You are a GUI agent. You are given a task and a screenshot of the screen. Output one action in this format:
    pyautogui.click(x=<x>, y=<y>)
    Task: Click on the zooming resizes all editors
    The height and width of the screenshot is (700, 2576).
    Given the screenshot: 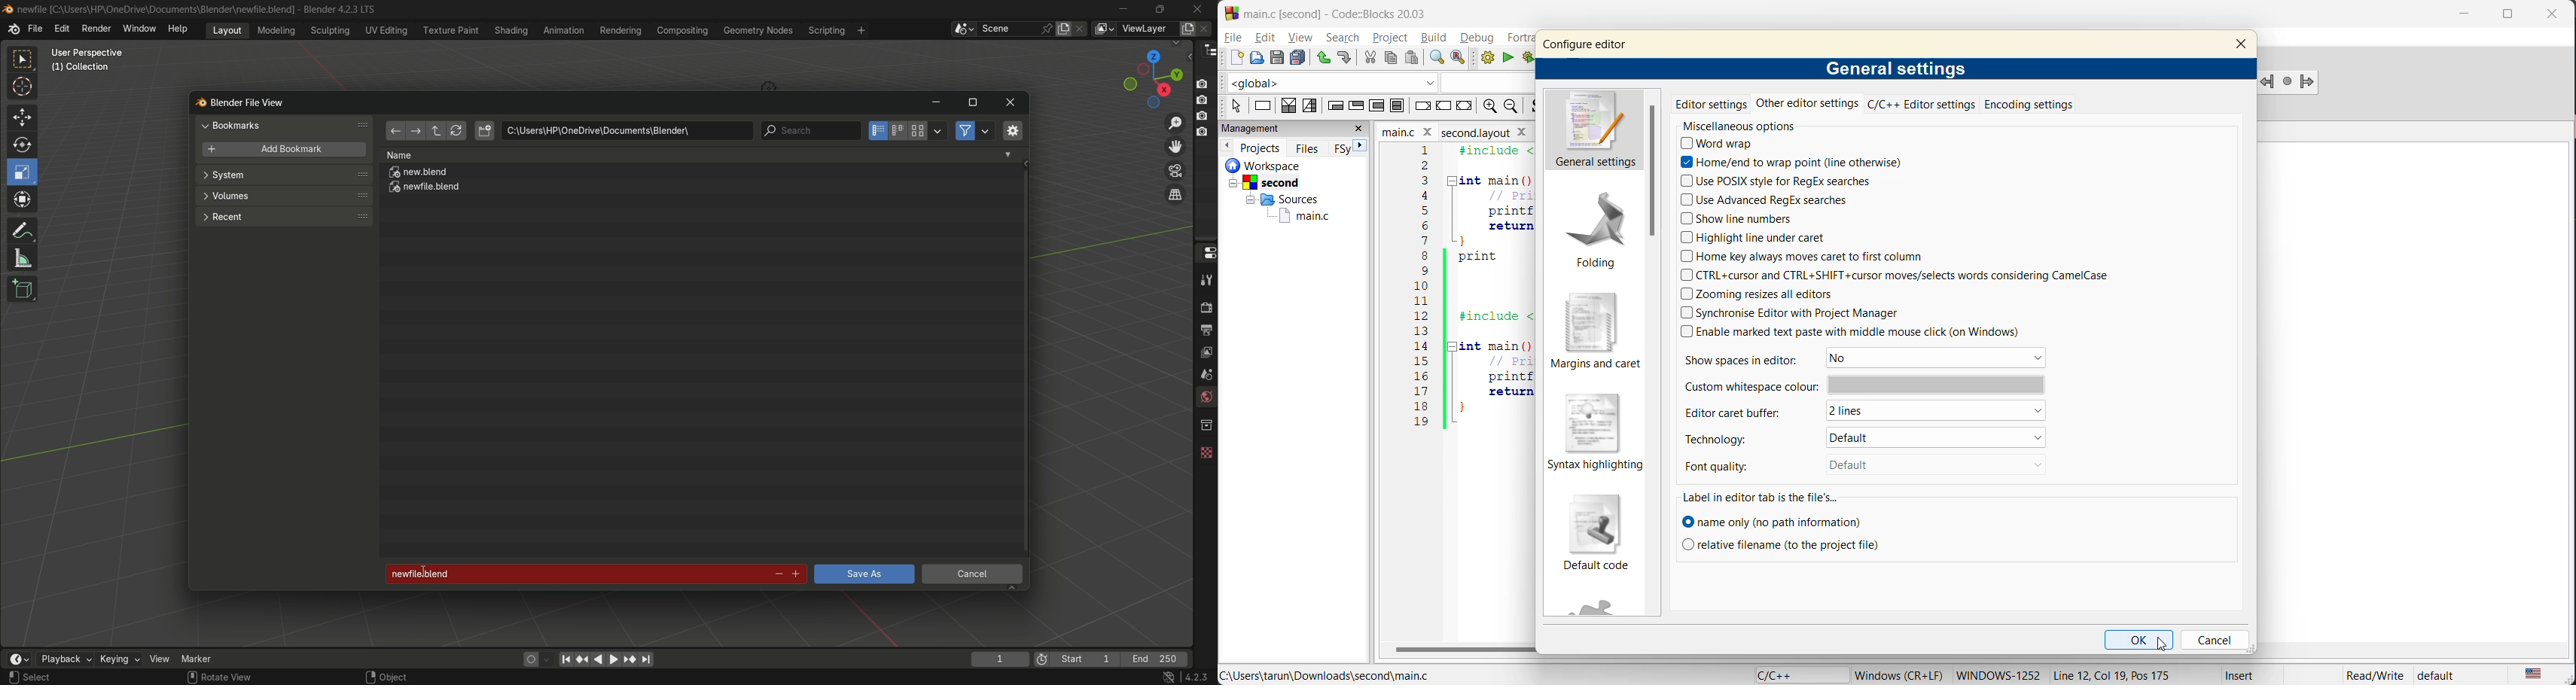 What is the action you would take?
    pyautogui.click(x=1765, y=295)
    